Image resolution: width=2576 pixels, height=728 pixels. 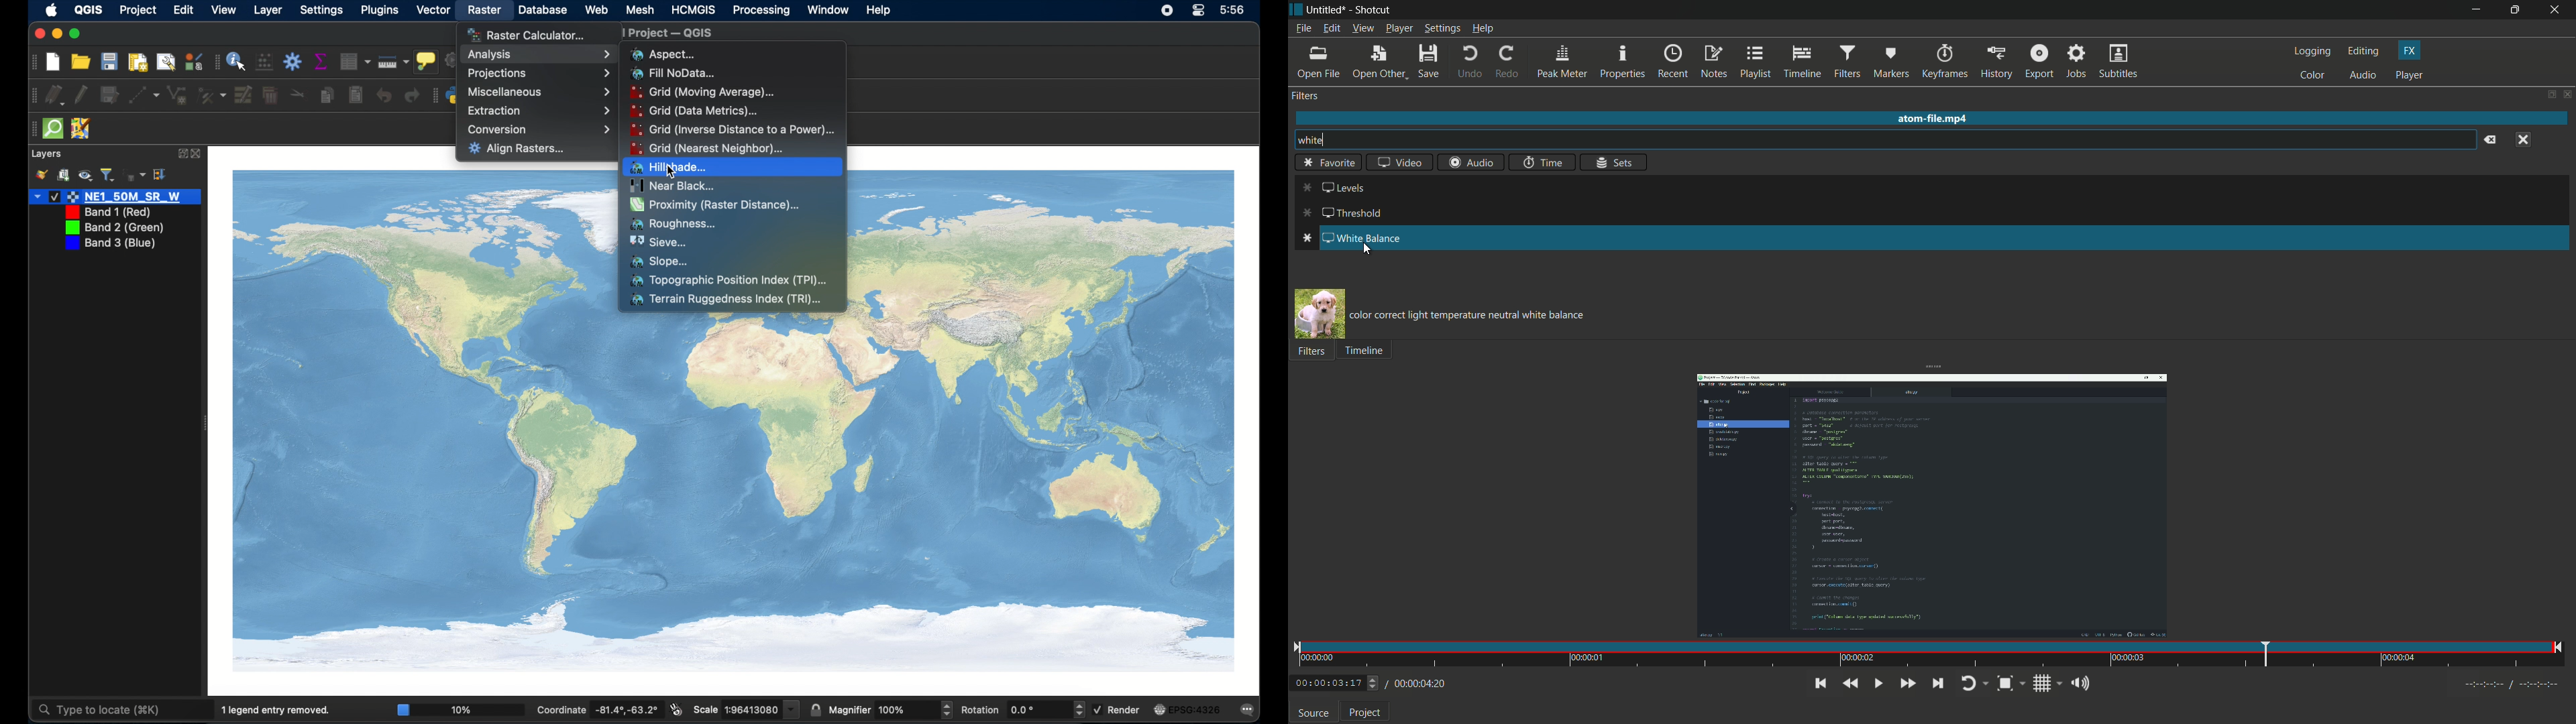 What do you see at coordinates (1945, 61) in the screenshot?
I see `keyframes` at bounding box center [1945, 61].